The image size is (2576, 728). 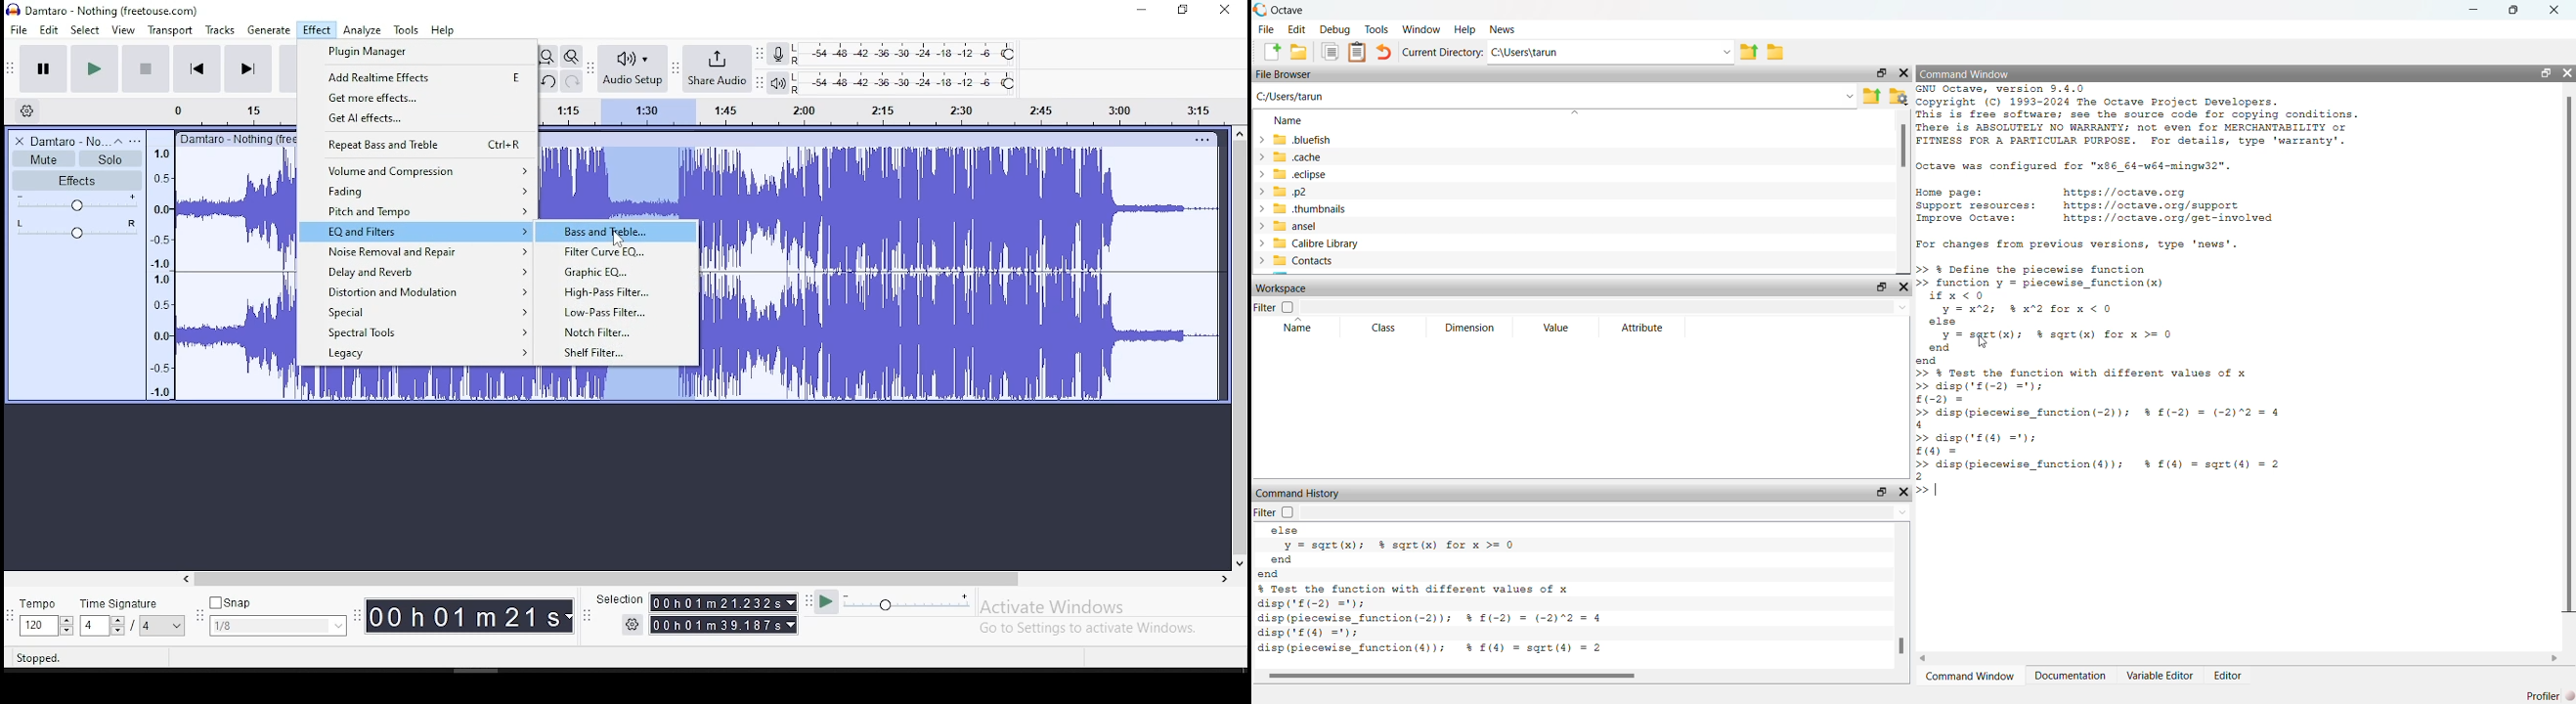 What do you see at coordinates (145, 67) in the screenshot?
I see `stop` at bounding box center [145, 67].